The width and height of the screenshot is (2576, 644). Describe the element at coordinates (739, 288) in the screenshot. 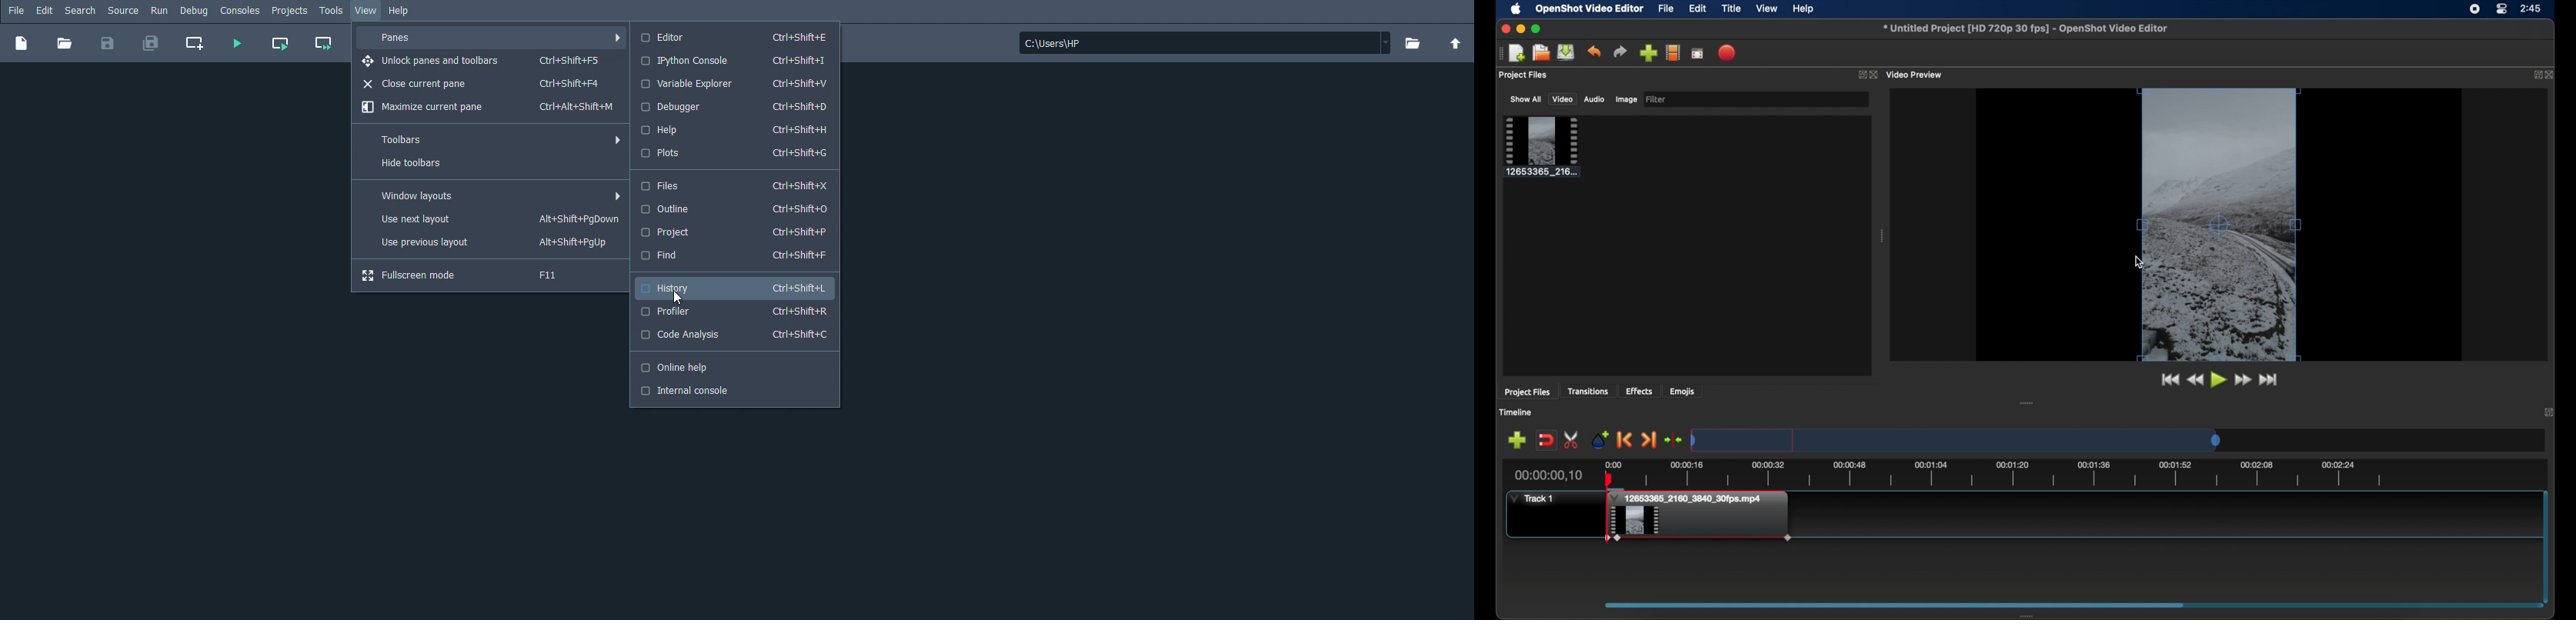

I see `History` at that location.